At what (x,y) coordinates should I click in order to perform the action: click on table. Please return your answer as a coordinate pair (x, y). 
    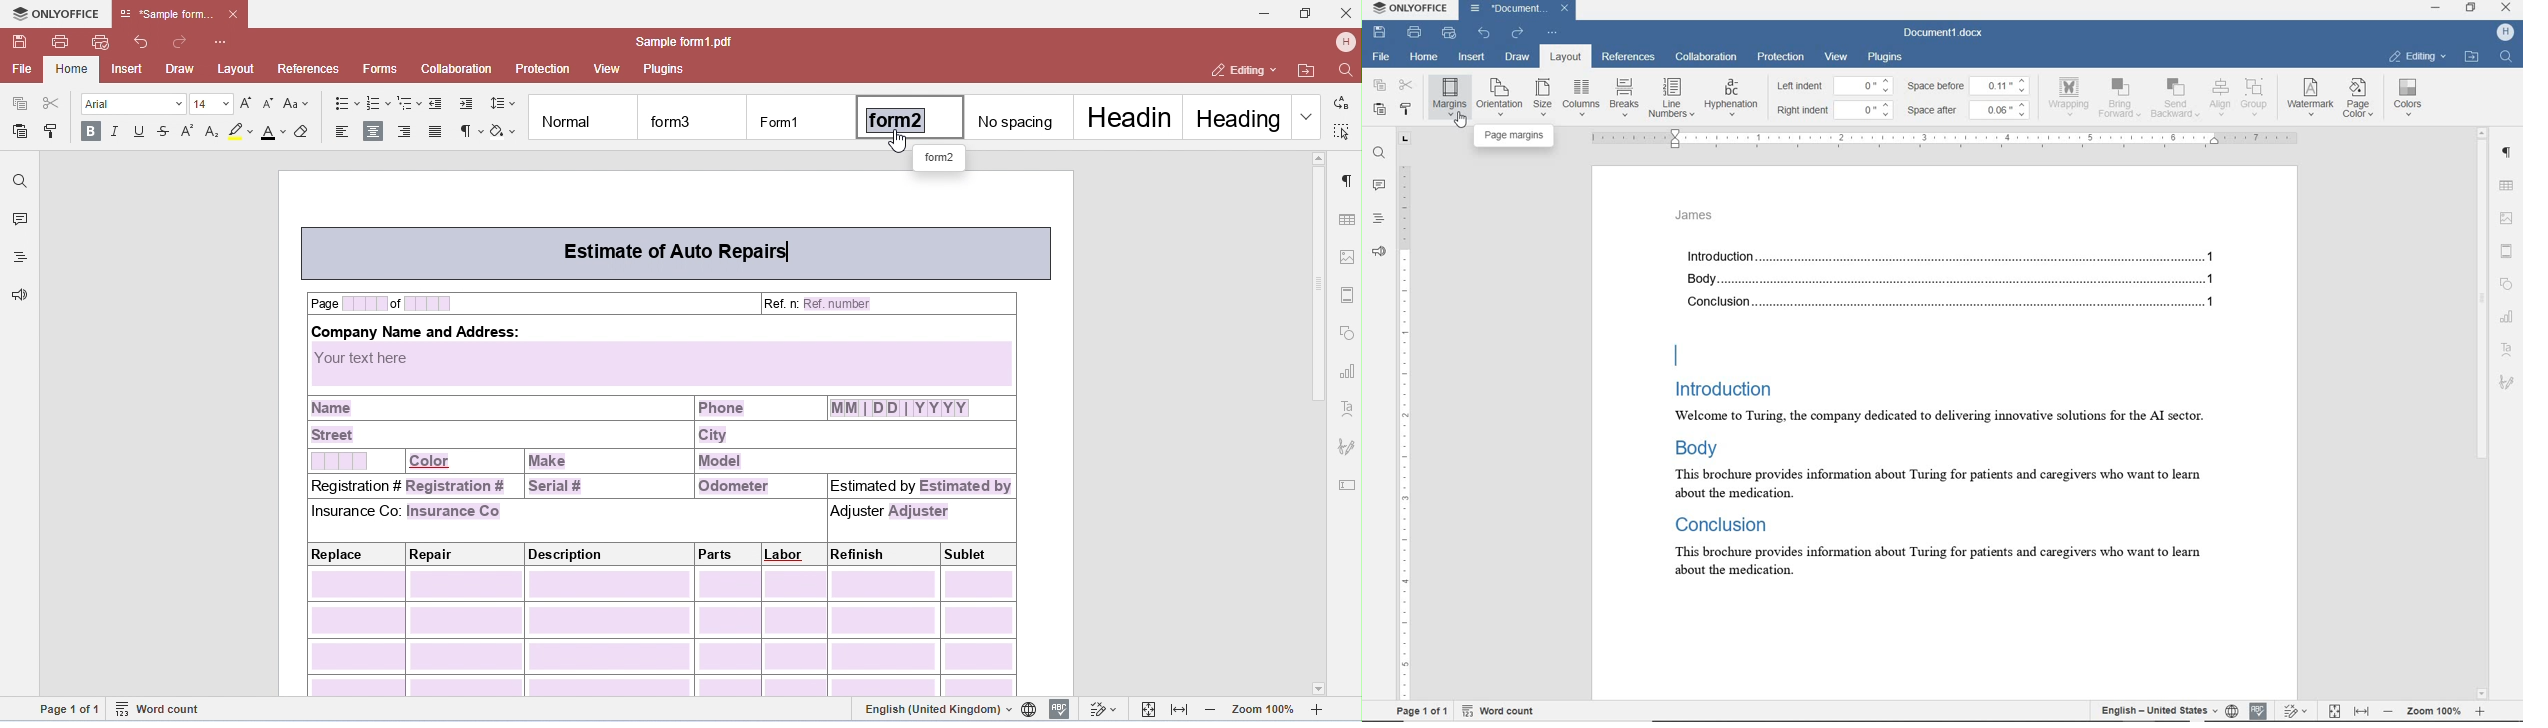
    Looking at the image, I should click on (2510, 186).